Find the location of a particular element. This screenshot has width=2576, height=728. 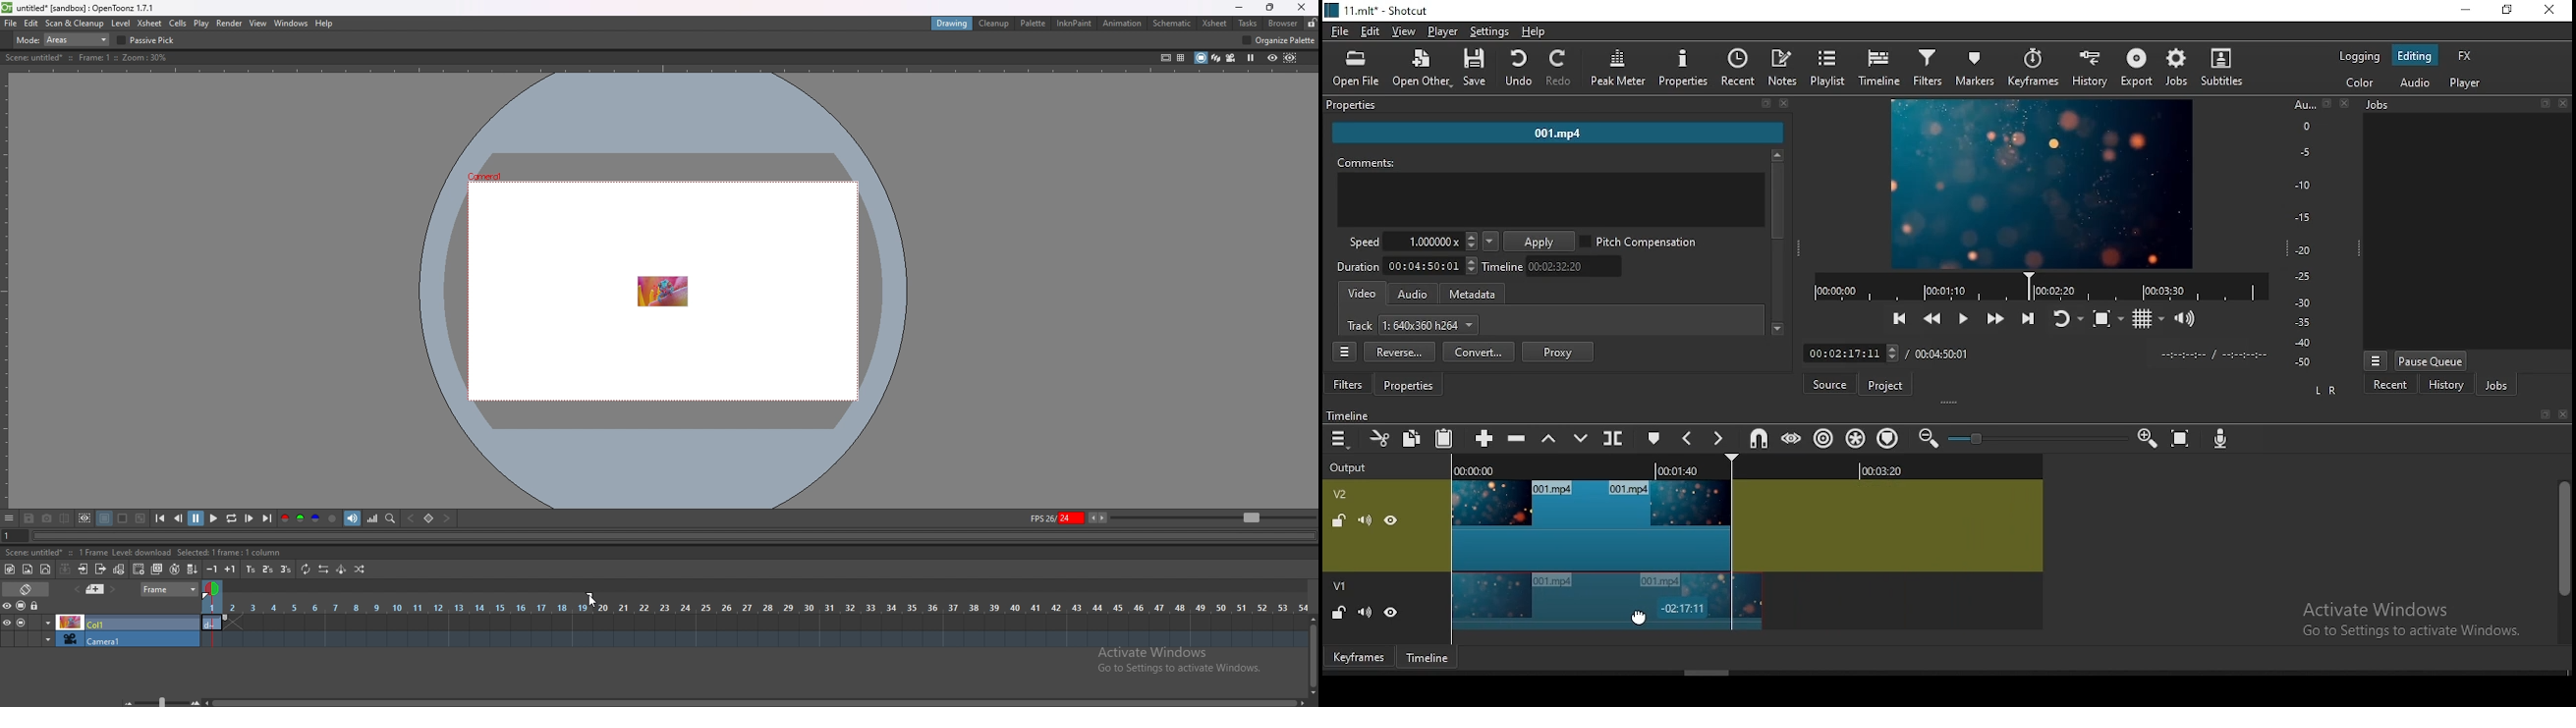

CLOSE is located at coordinates (2561, 415).